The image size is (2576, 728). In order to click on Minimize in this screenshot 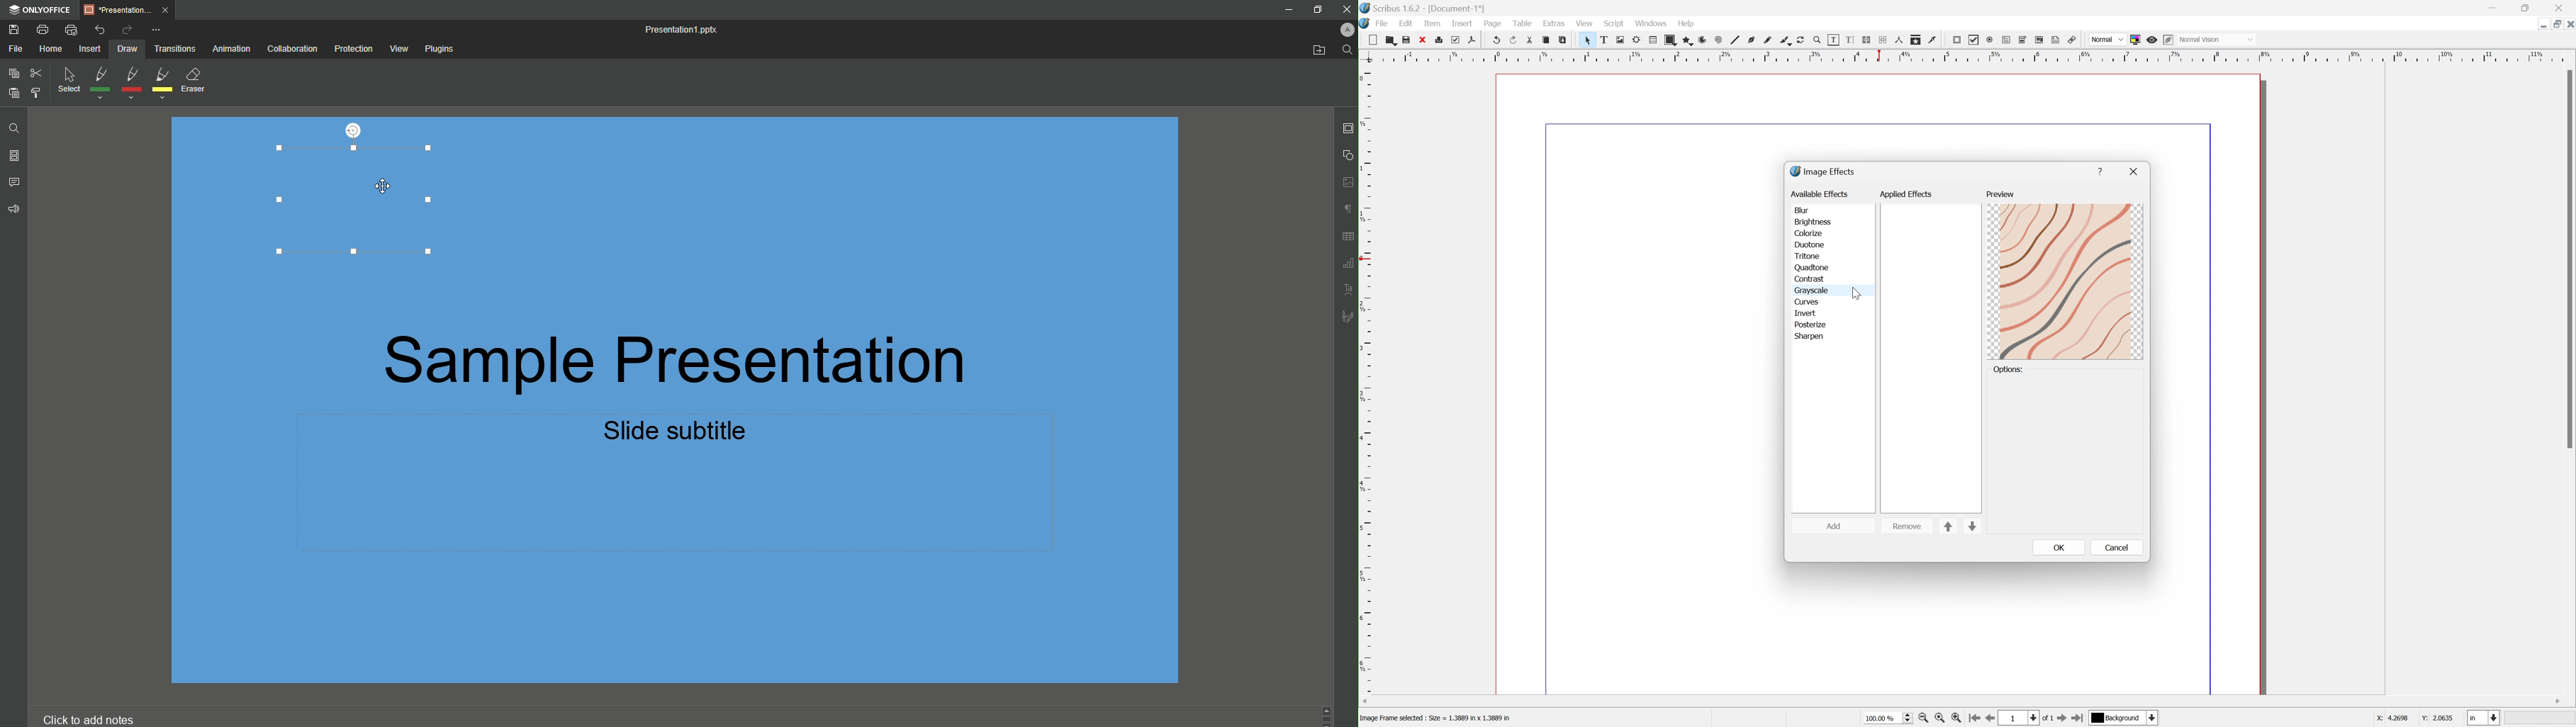, I will do `click(1288, 10)`.